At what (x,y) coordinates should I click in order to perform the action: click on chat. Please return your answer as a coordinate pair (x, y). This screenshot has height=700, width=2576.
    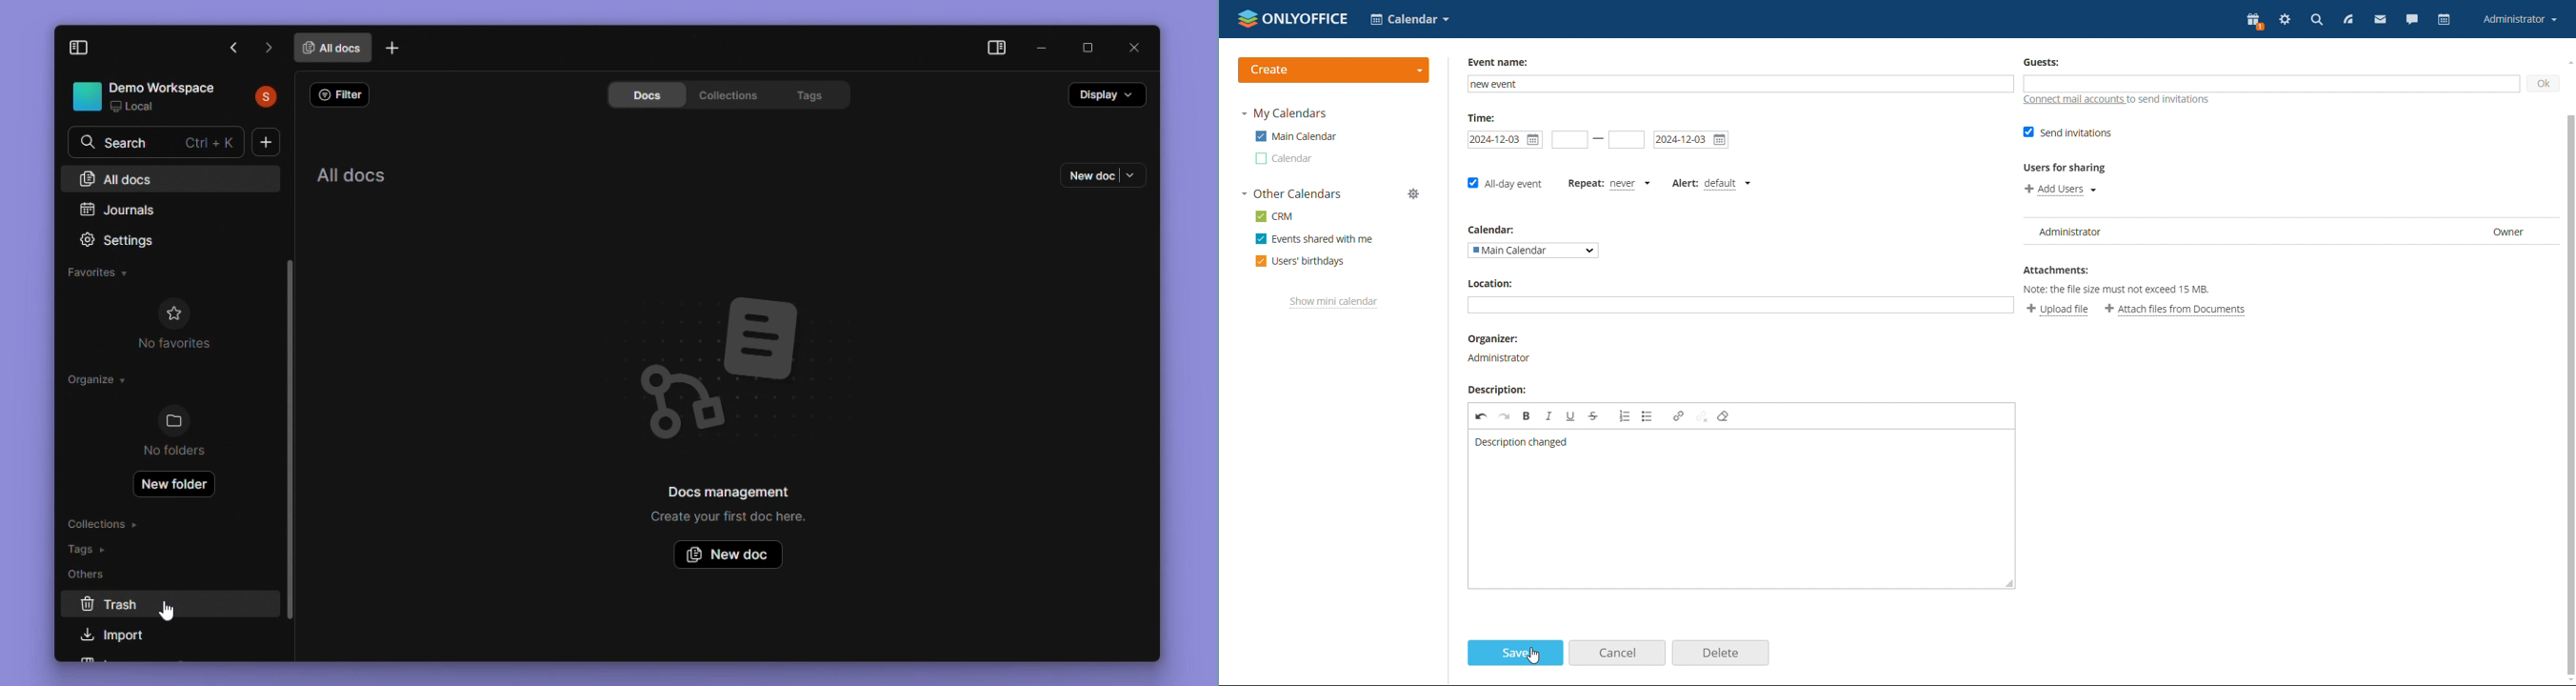
    Looking at the image, I should click on (2413, 20).